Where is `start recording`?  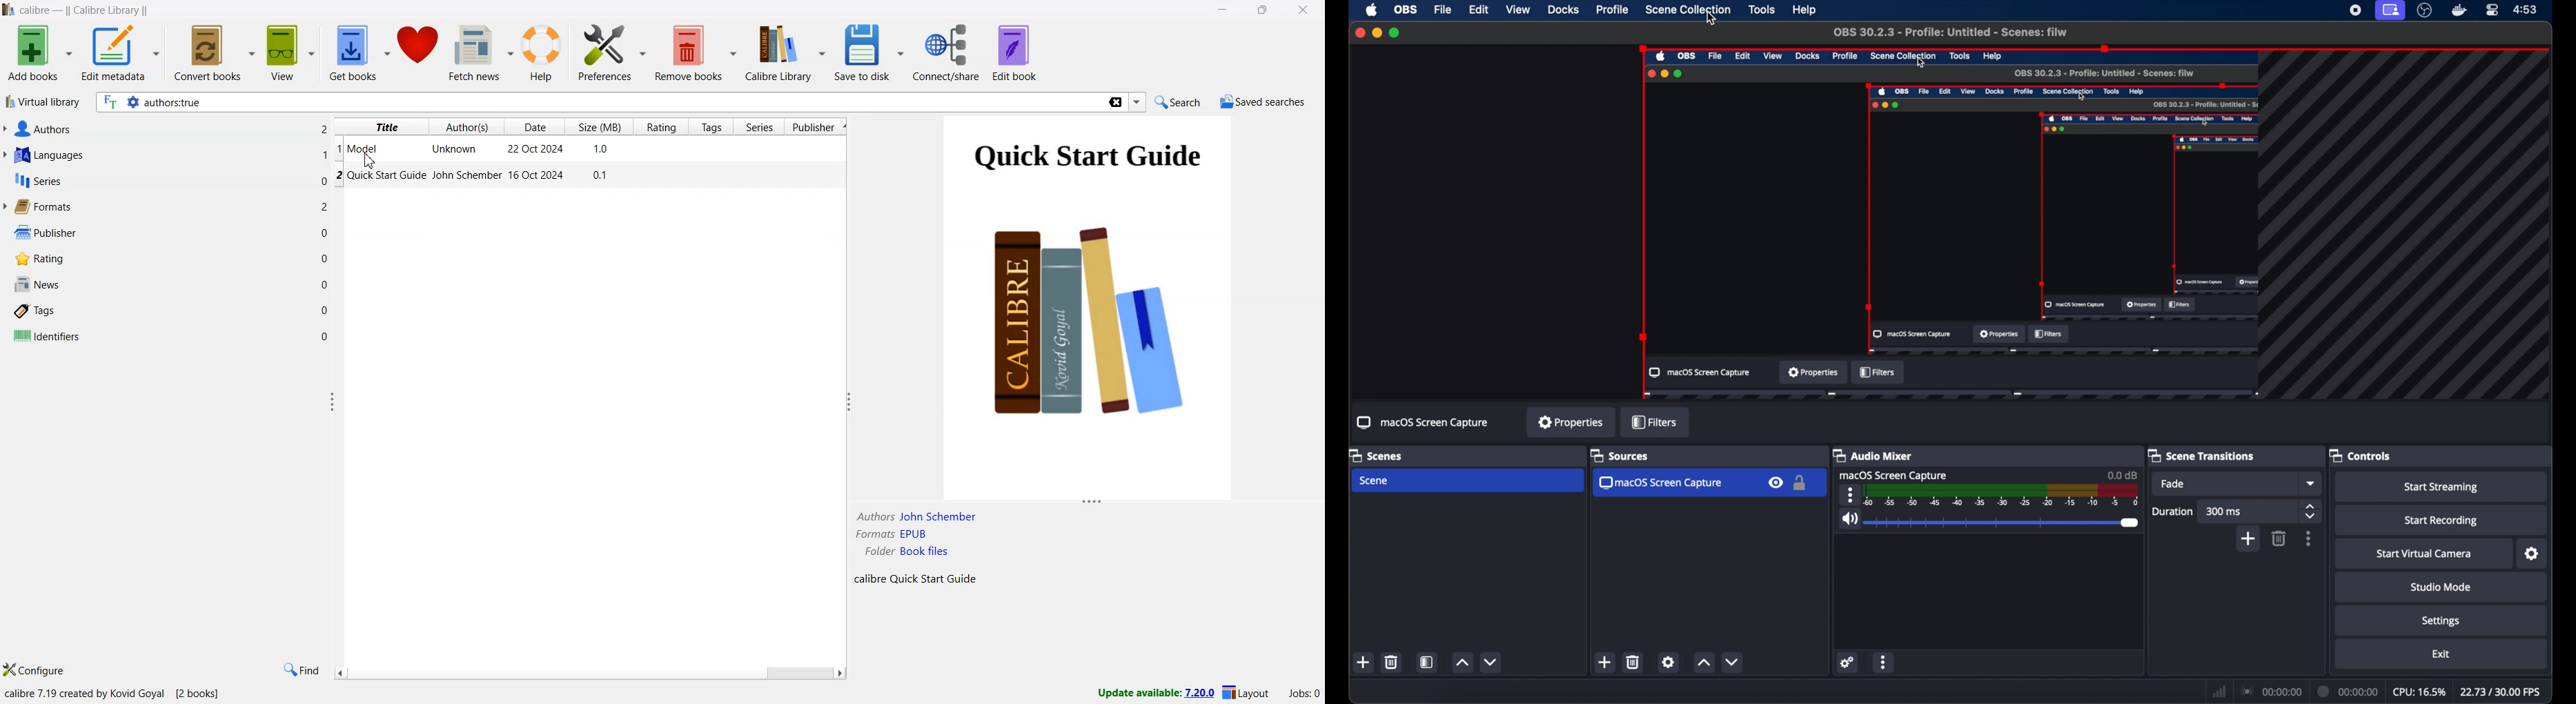 start recording is located at coordinates (2445, 519).